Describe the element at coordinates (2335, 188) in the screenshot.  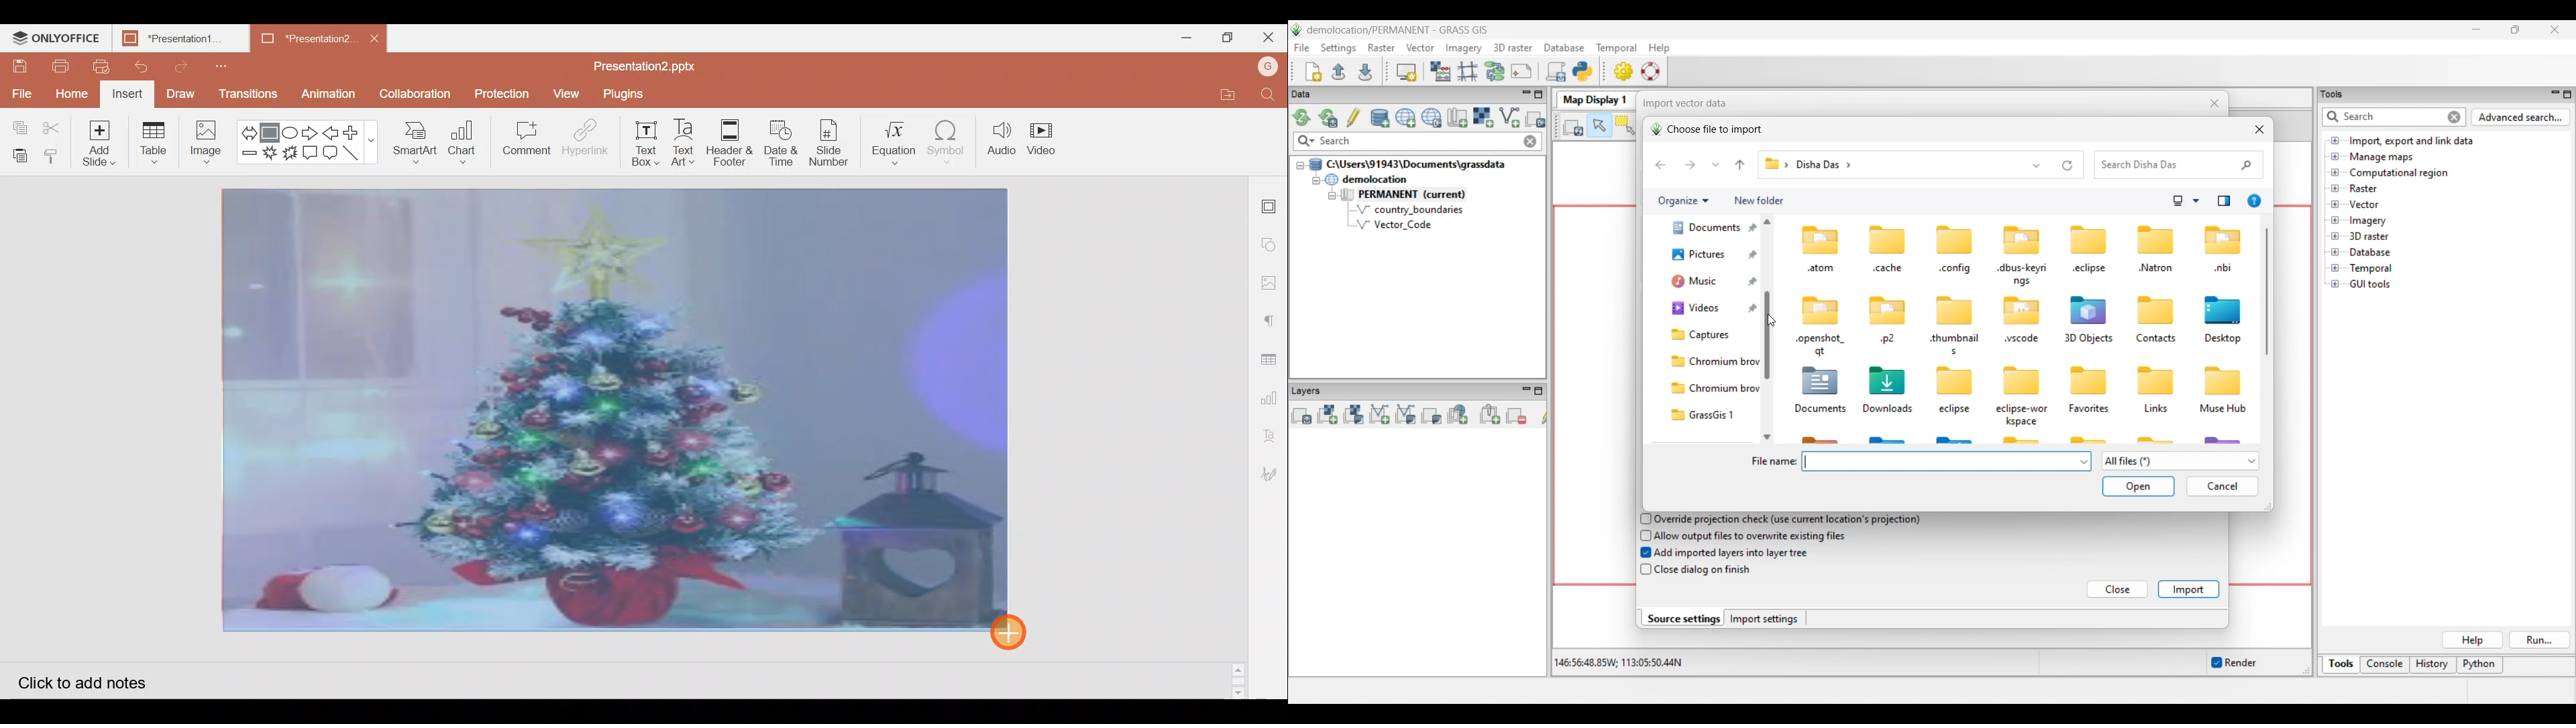
I see `Click to open files under Raster` at that location.